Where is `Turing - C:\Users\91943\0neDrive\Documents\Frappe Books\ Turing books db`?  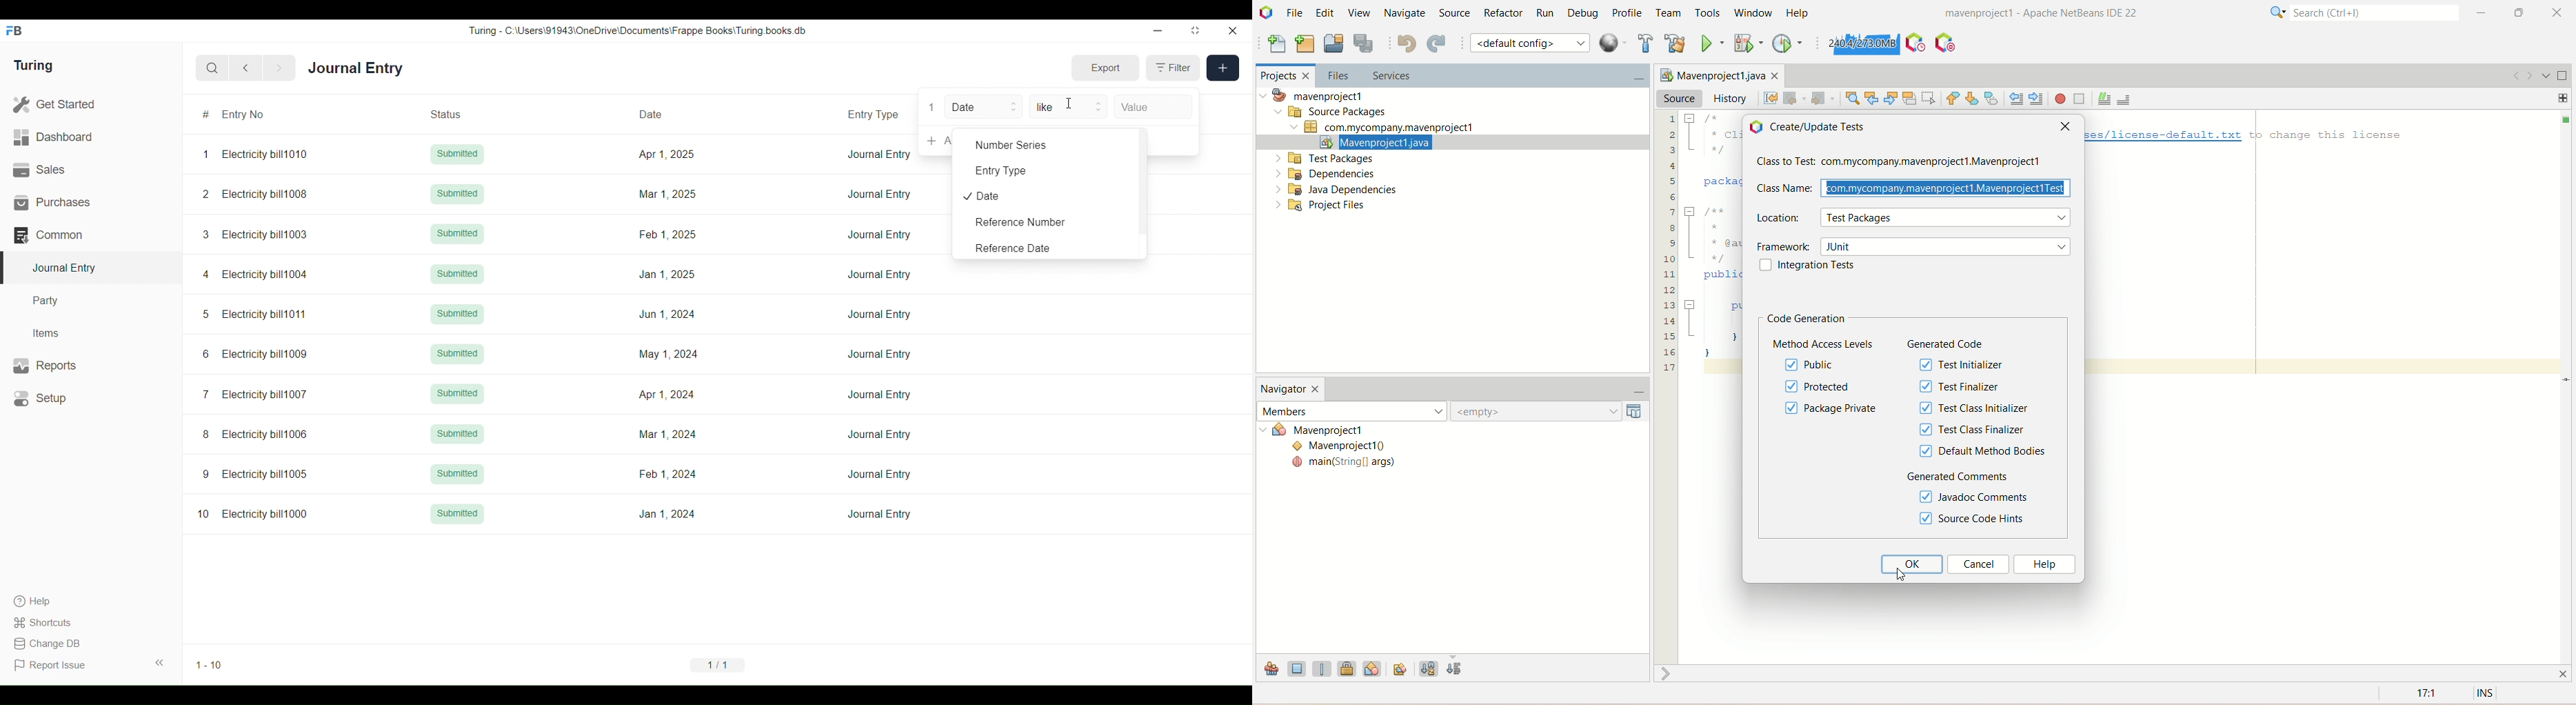
Turing - C:\Users\91943\0neDrive\Documents\Frappe Books\ Turing books db is located at coordinates (637, 31).